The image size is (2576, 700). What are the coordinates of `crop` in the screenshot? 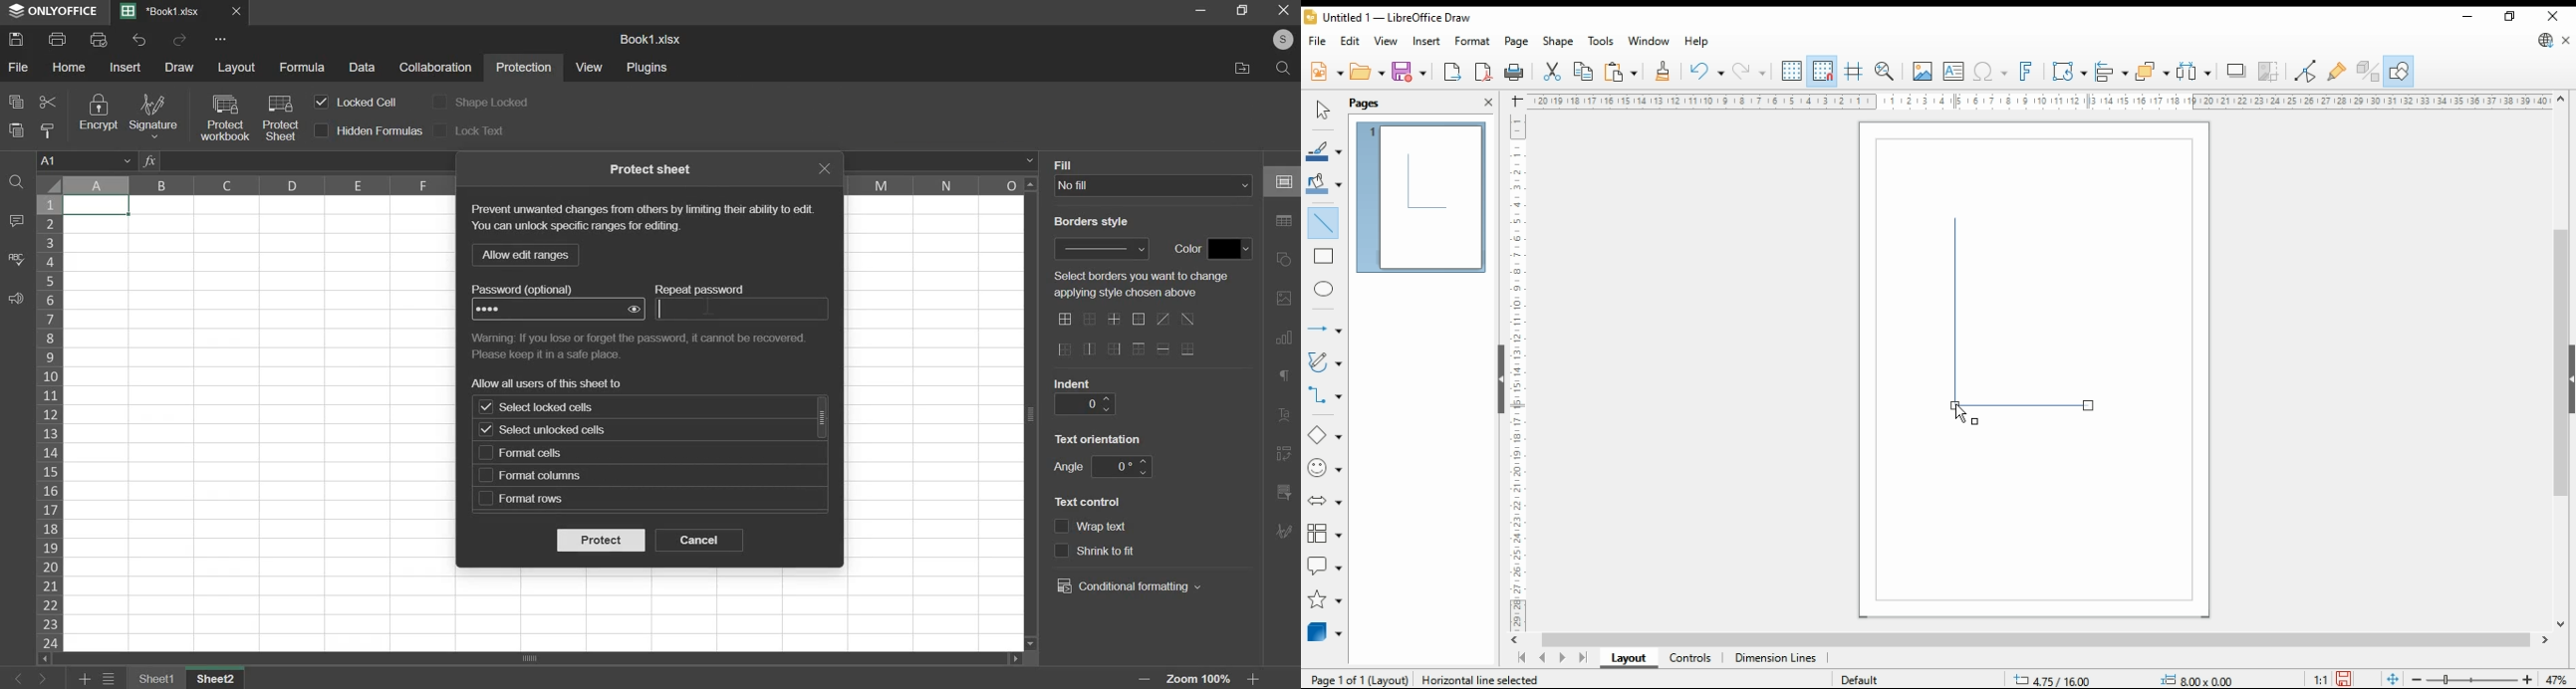 It's located at (2271, 72).